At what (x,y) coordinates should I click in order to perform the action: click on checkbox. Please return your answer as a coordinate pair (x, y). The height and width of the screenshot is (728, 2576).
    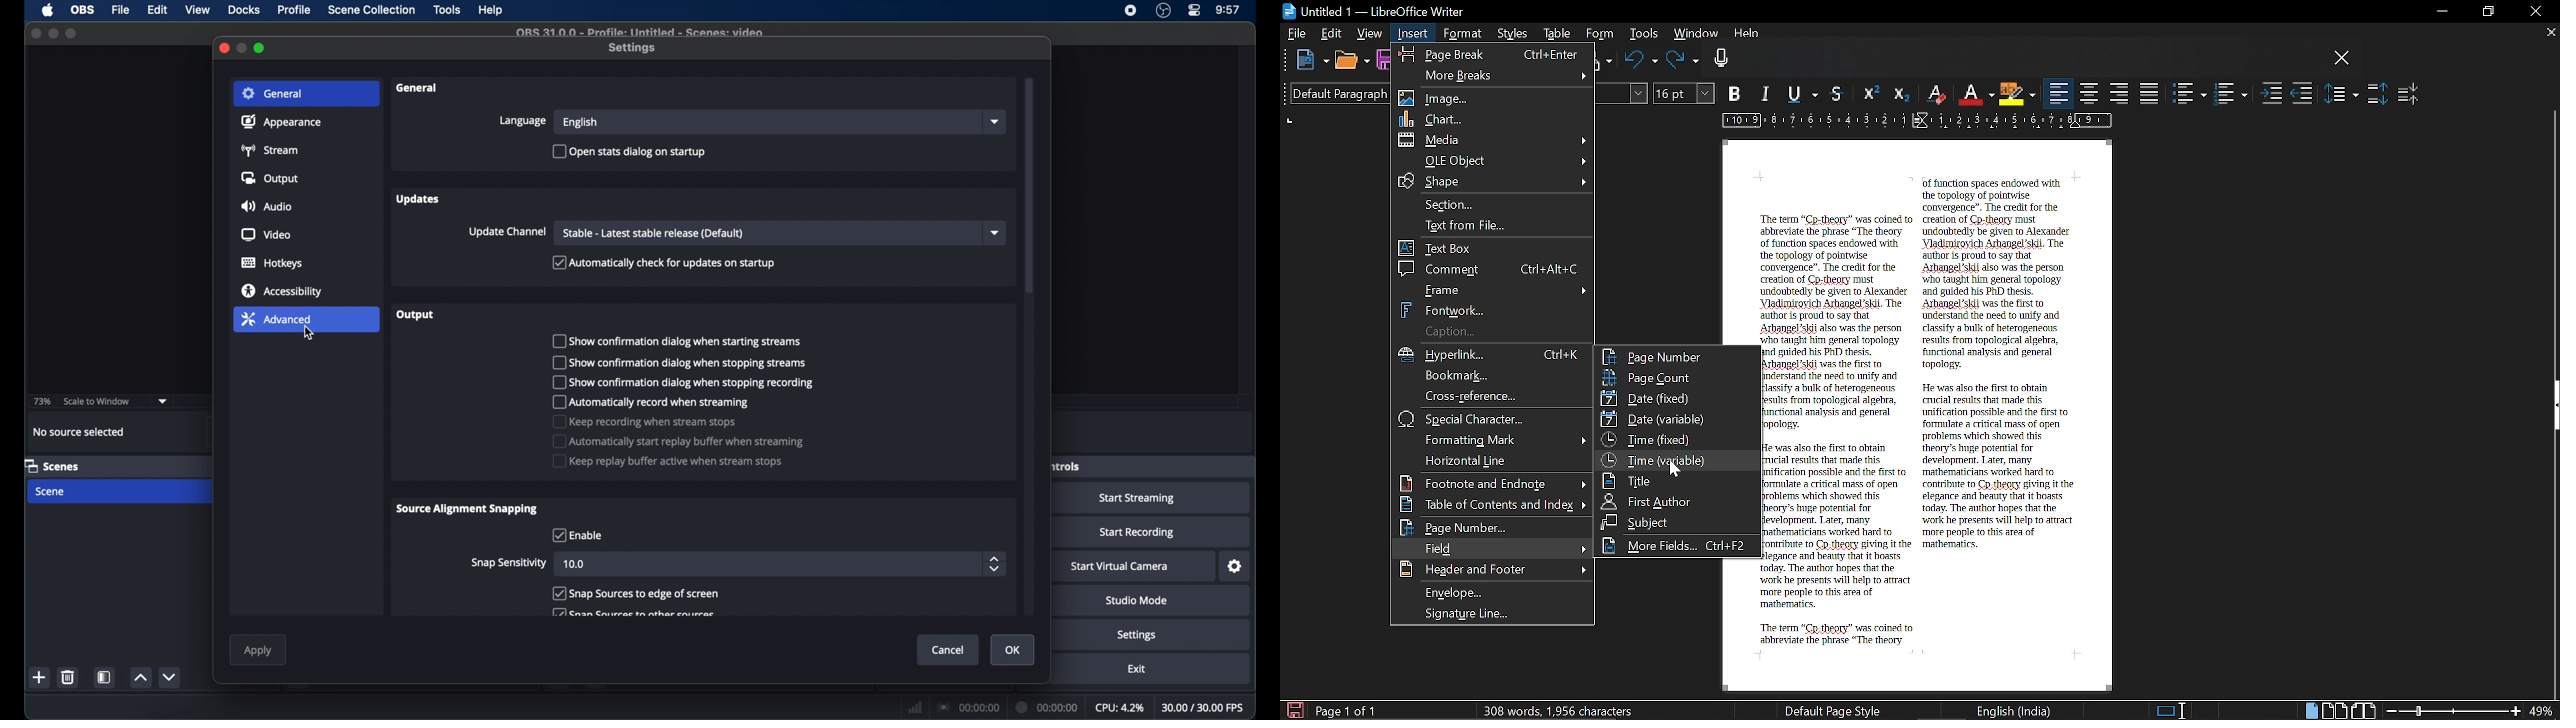
    Looking at the image, I should click on (675, 340).